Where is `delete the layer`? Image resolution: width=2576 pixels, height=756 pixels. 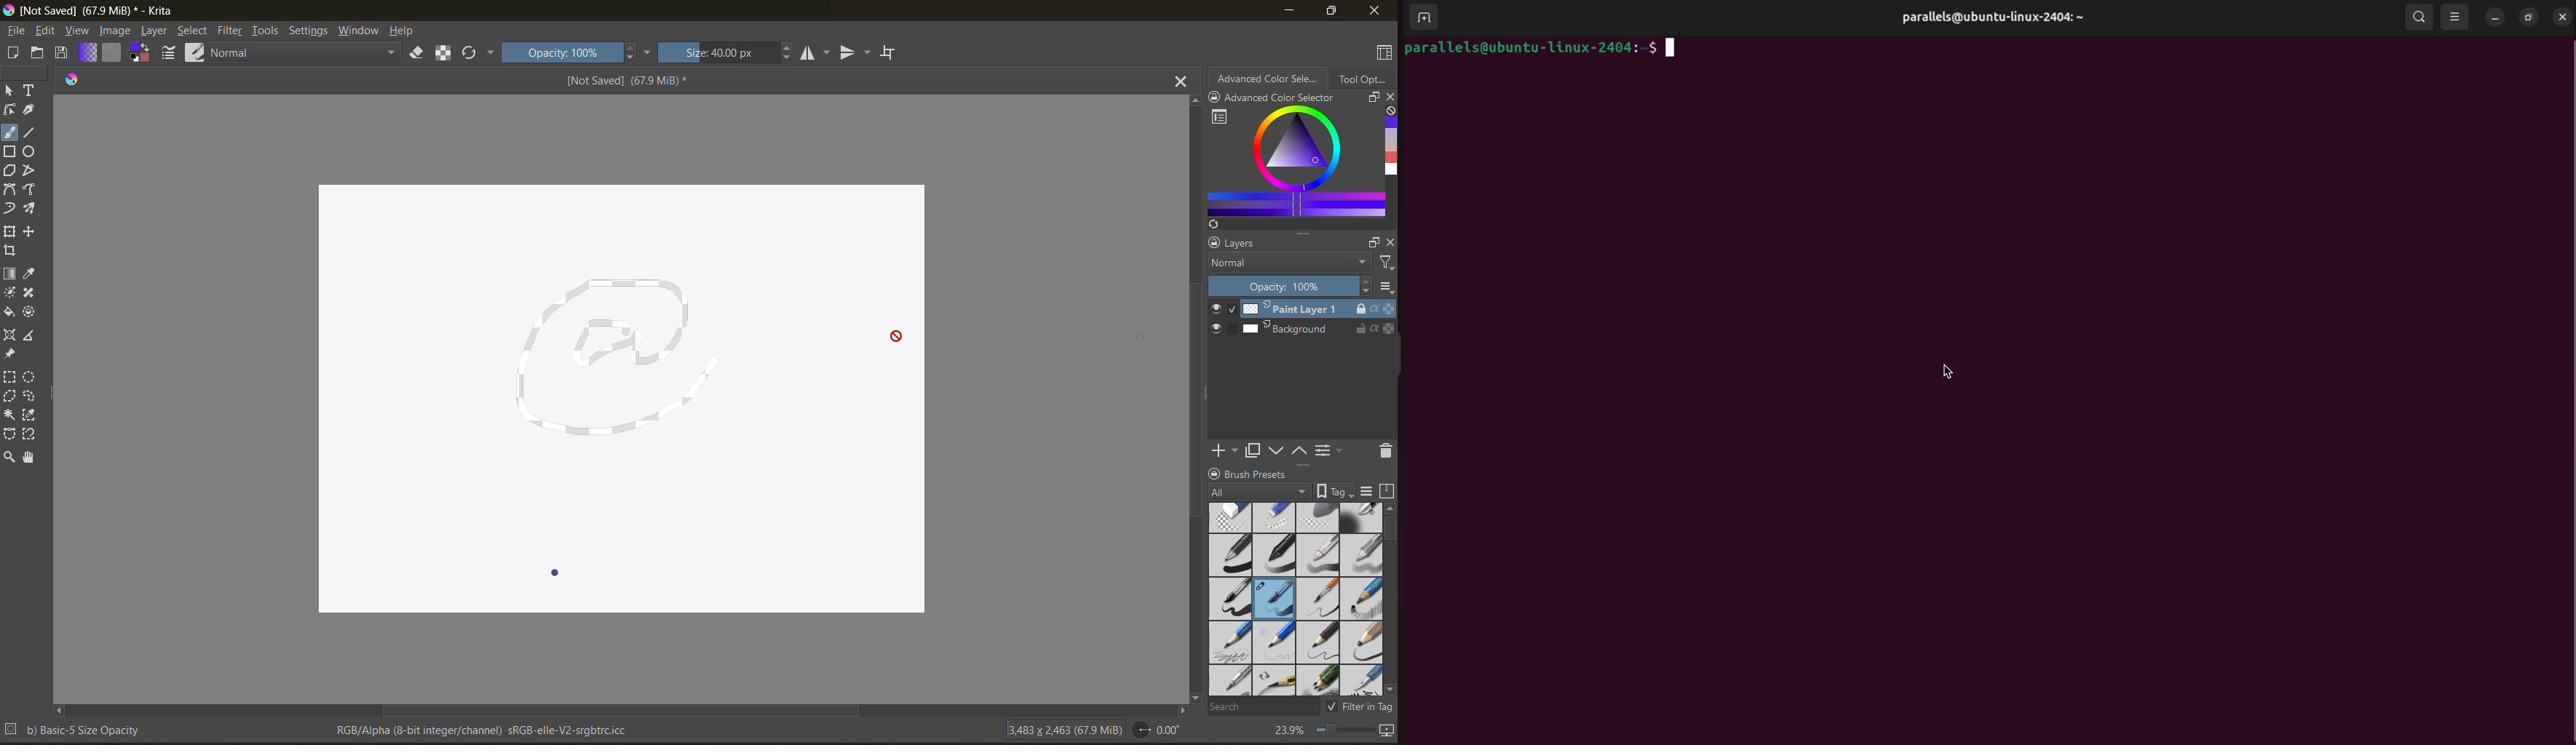 delete the layer is located at coordinates (1383, 451).